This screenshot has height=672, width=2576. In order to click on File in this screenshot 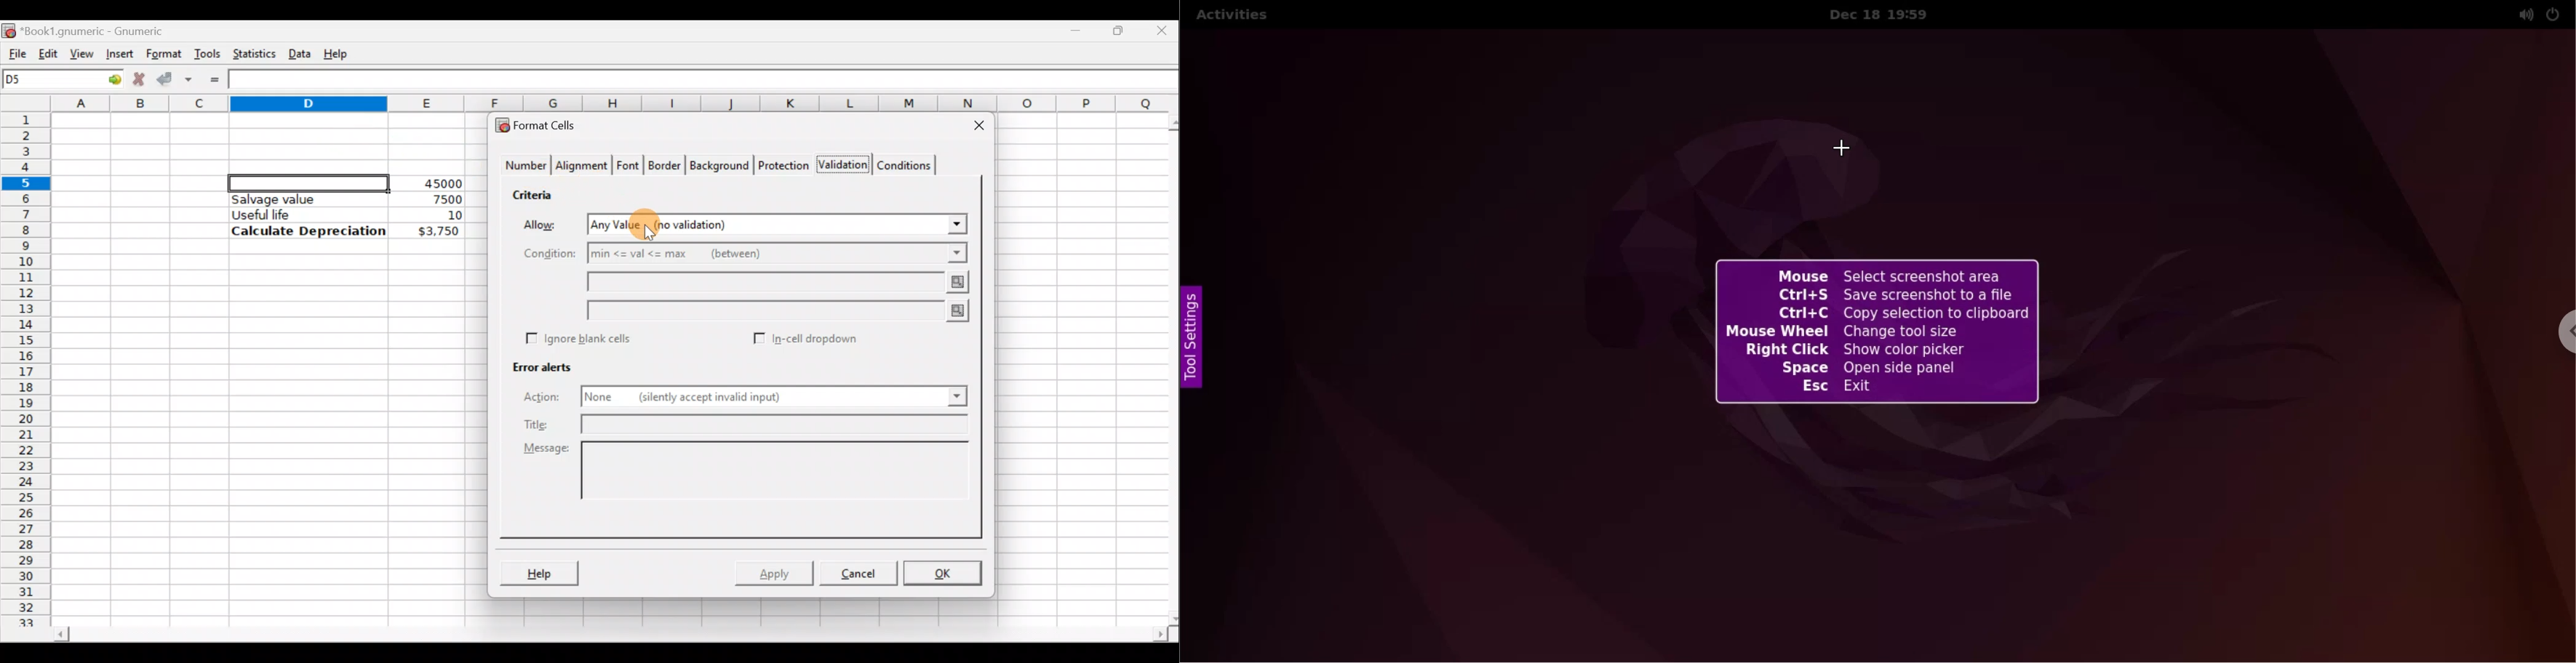, I will do `click(14, 51)`.